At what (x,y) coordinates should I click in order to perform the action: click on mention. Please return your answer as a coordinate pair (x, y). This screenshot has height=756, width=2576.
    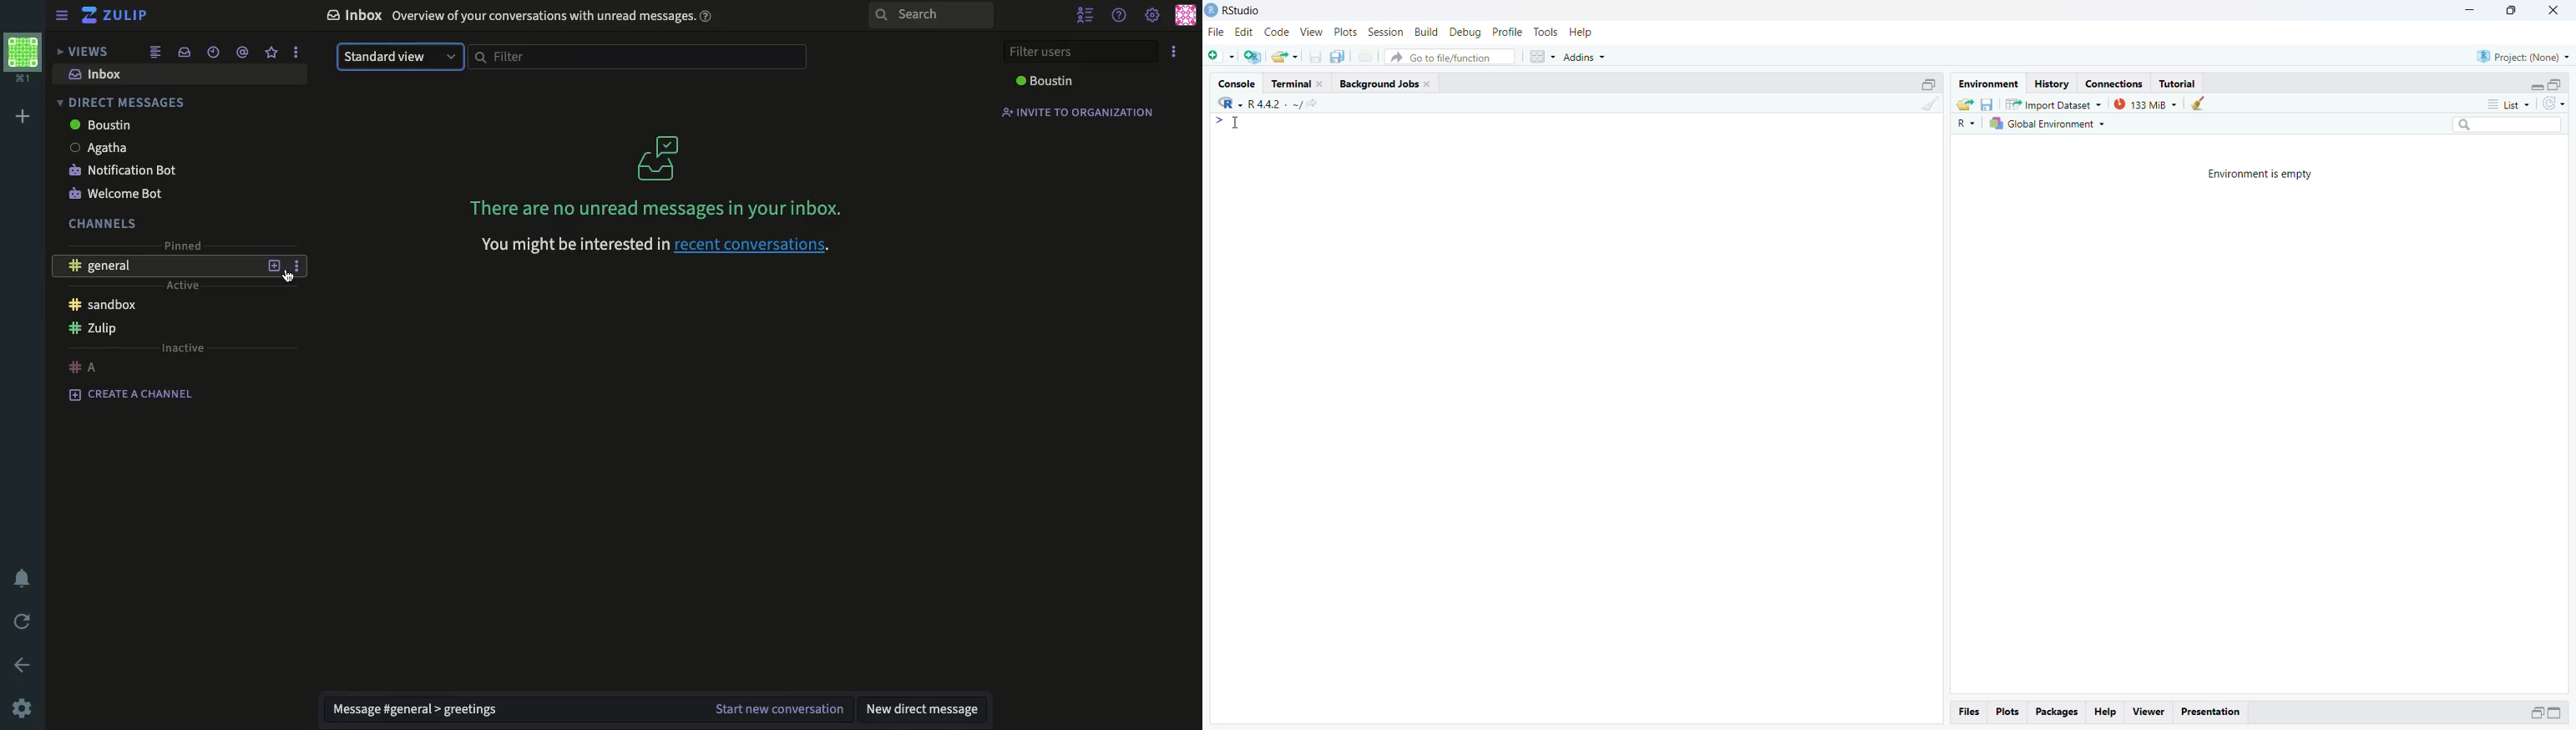
    Looking at the image, I should click on (243, 52).